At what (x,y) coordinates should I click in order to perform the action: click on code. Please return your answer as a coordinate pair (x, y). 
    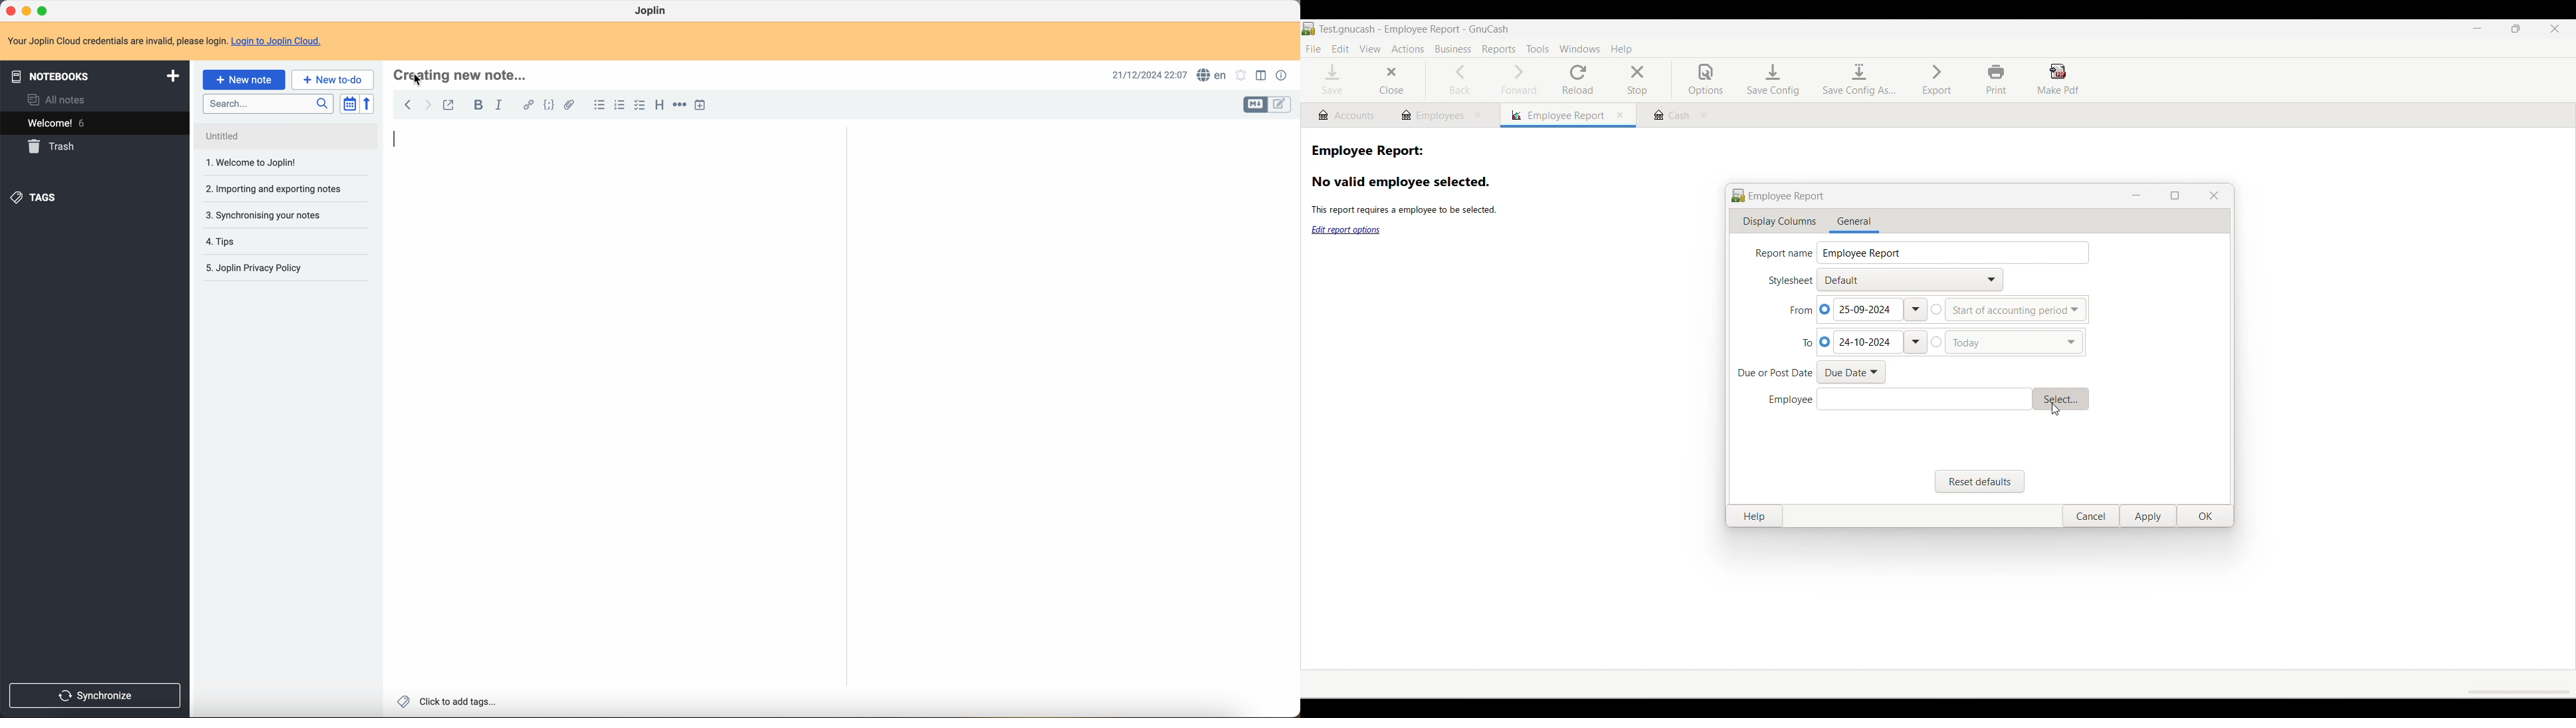
    Looking at the image, I should click on (549, 106).